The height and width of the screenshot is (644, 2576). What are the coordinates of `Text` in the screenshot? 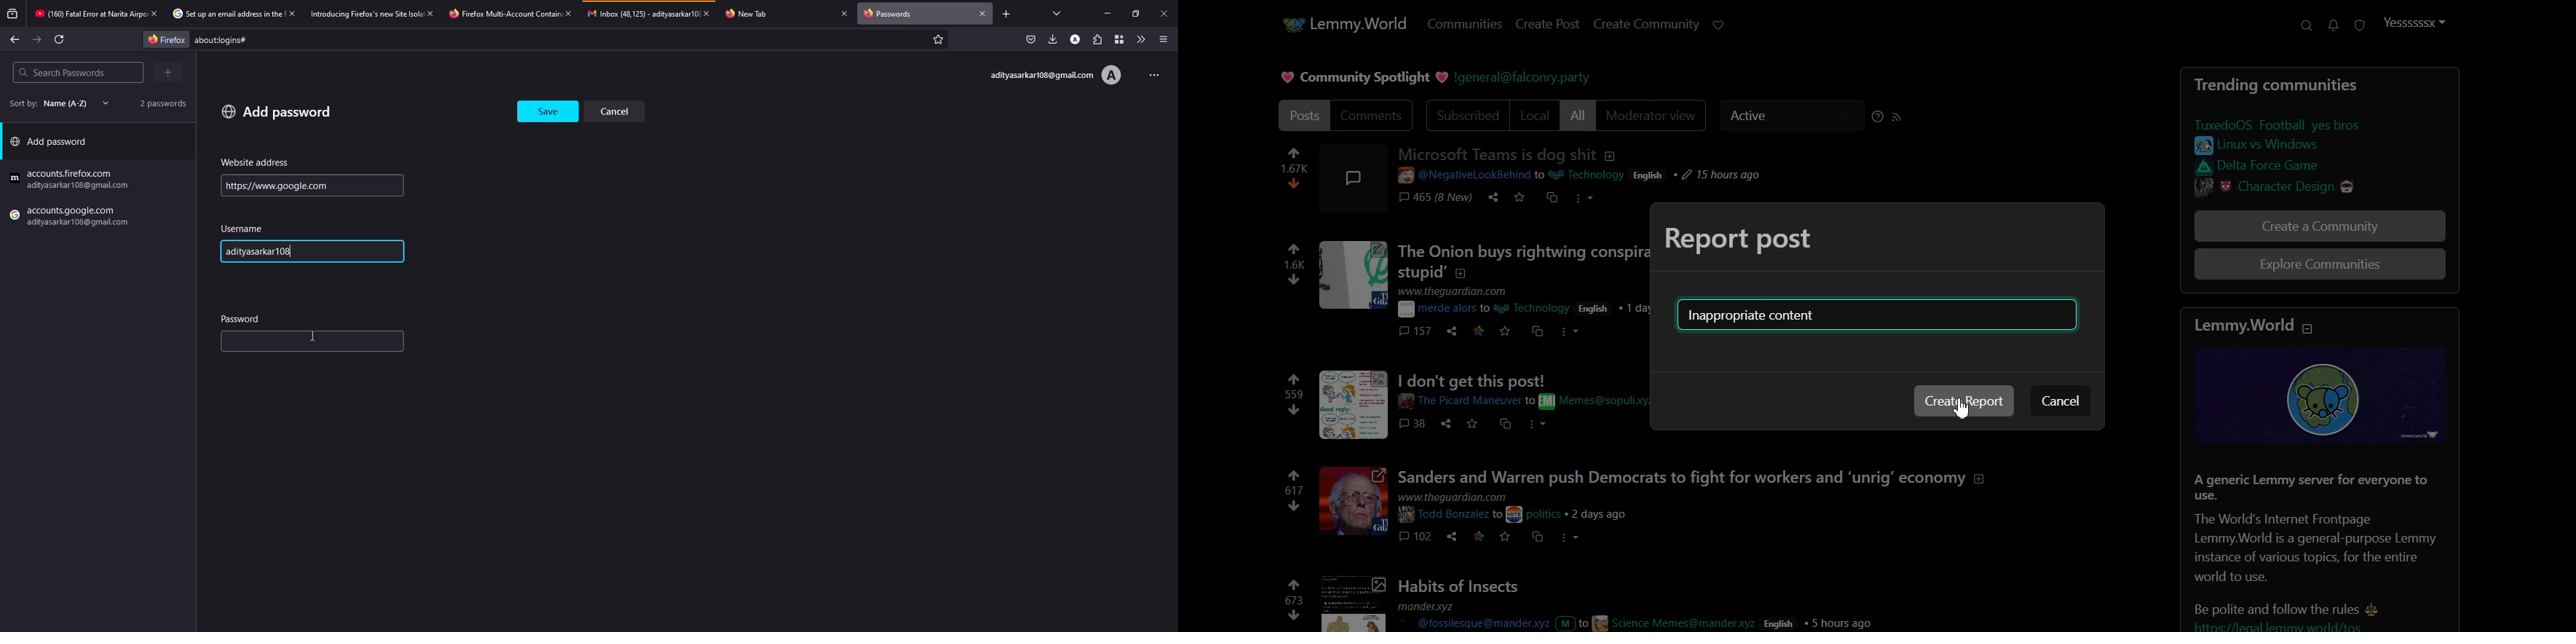 It's located at (1755, 316).